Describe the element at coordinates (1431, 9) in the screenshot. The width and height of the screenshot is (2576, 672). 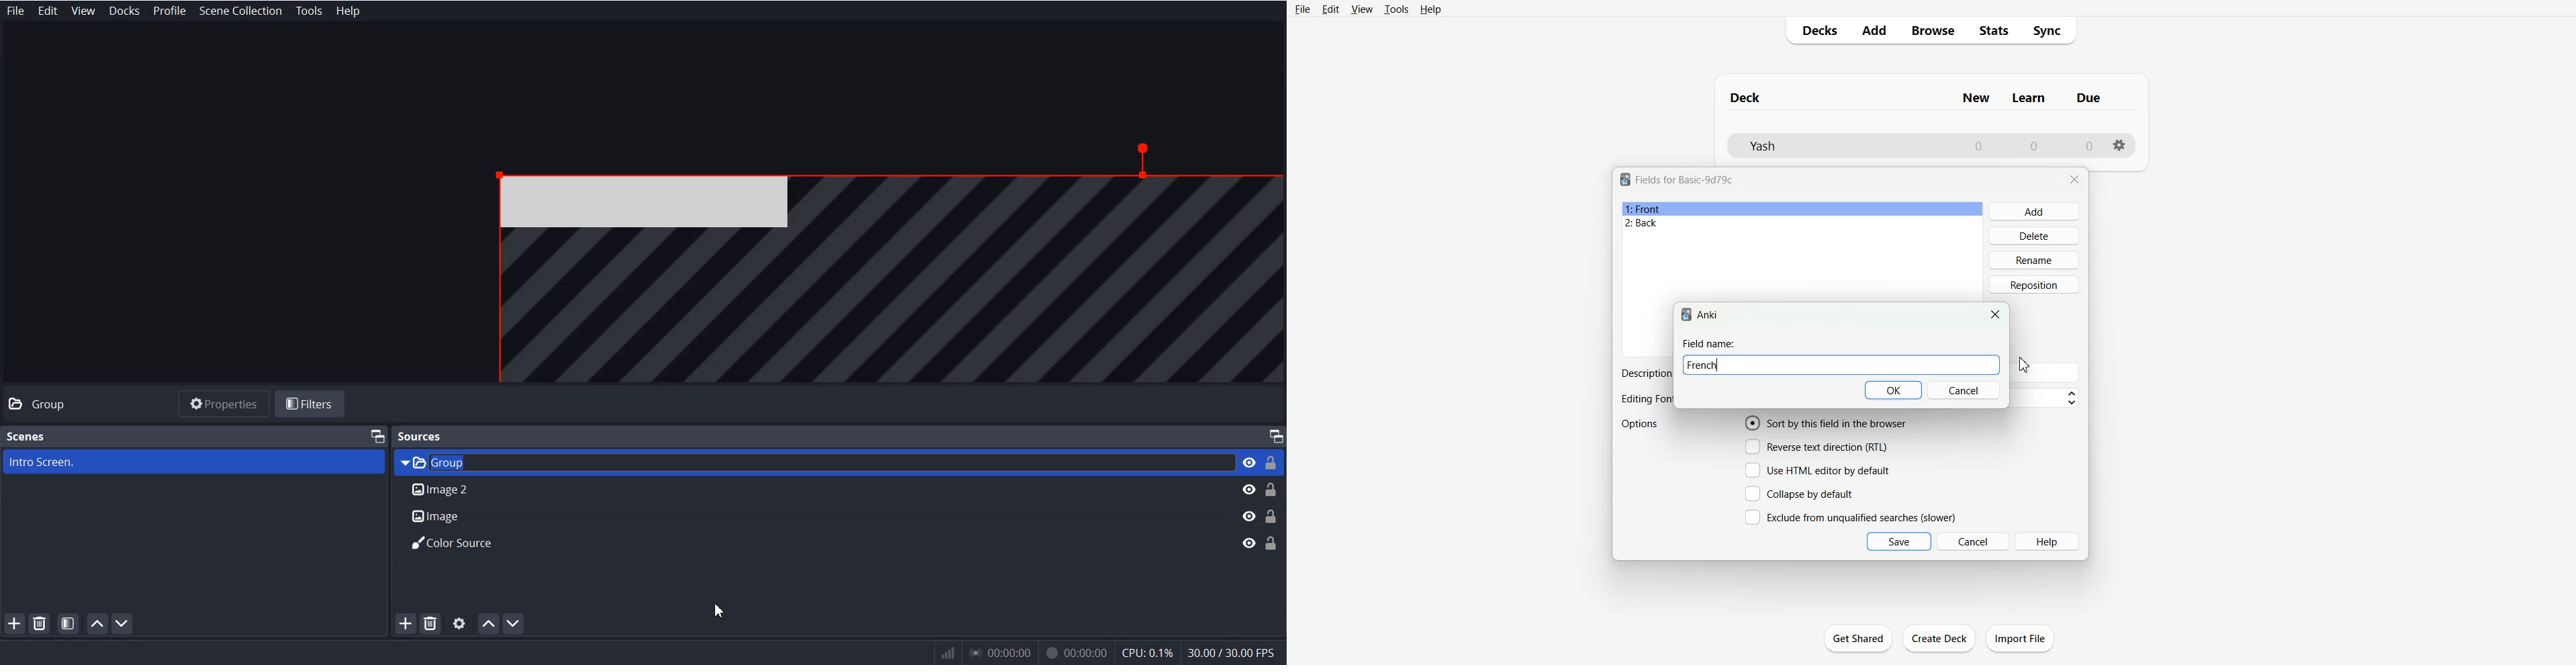
I see `Help` at that location.